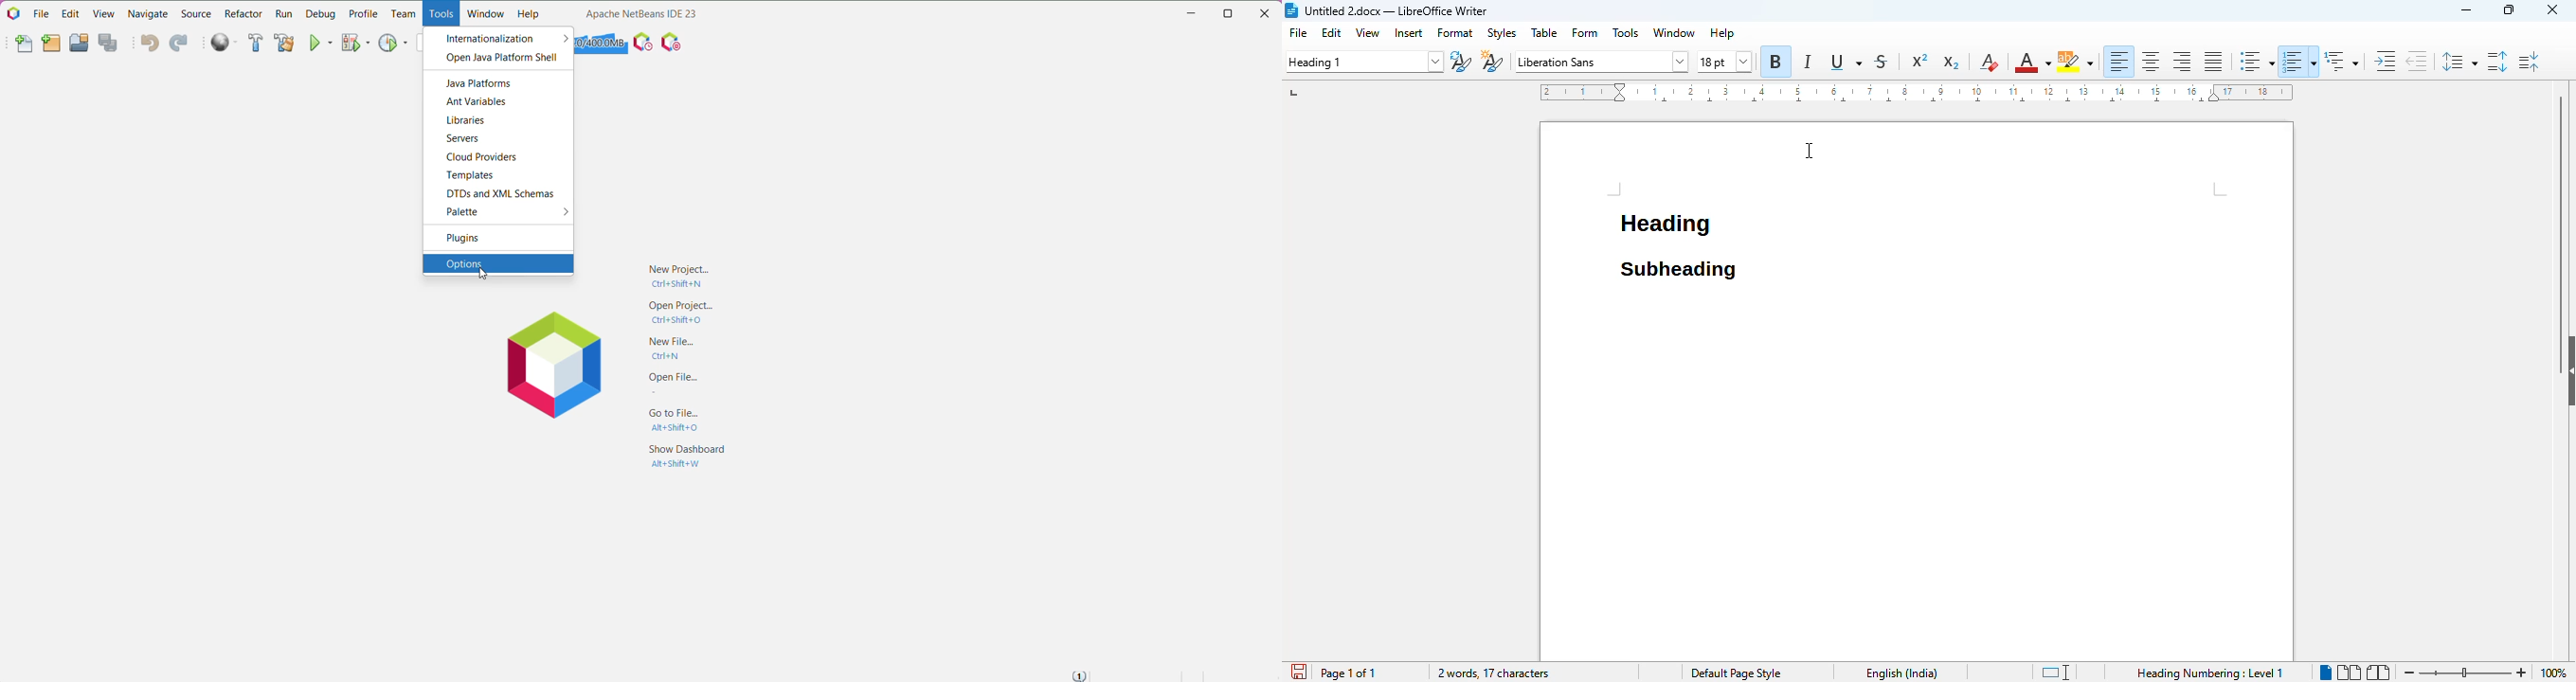 The width and height of the screenshot is (2576, 700). What do you see at coordinates (641, 13) in the screenshot?
I see `Application Name` at bounding box center [641, 13].